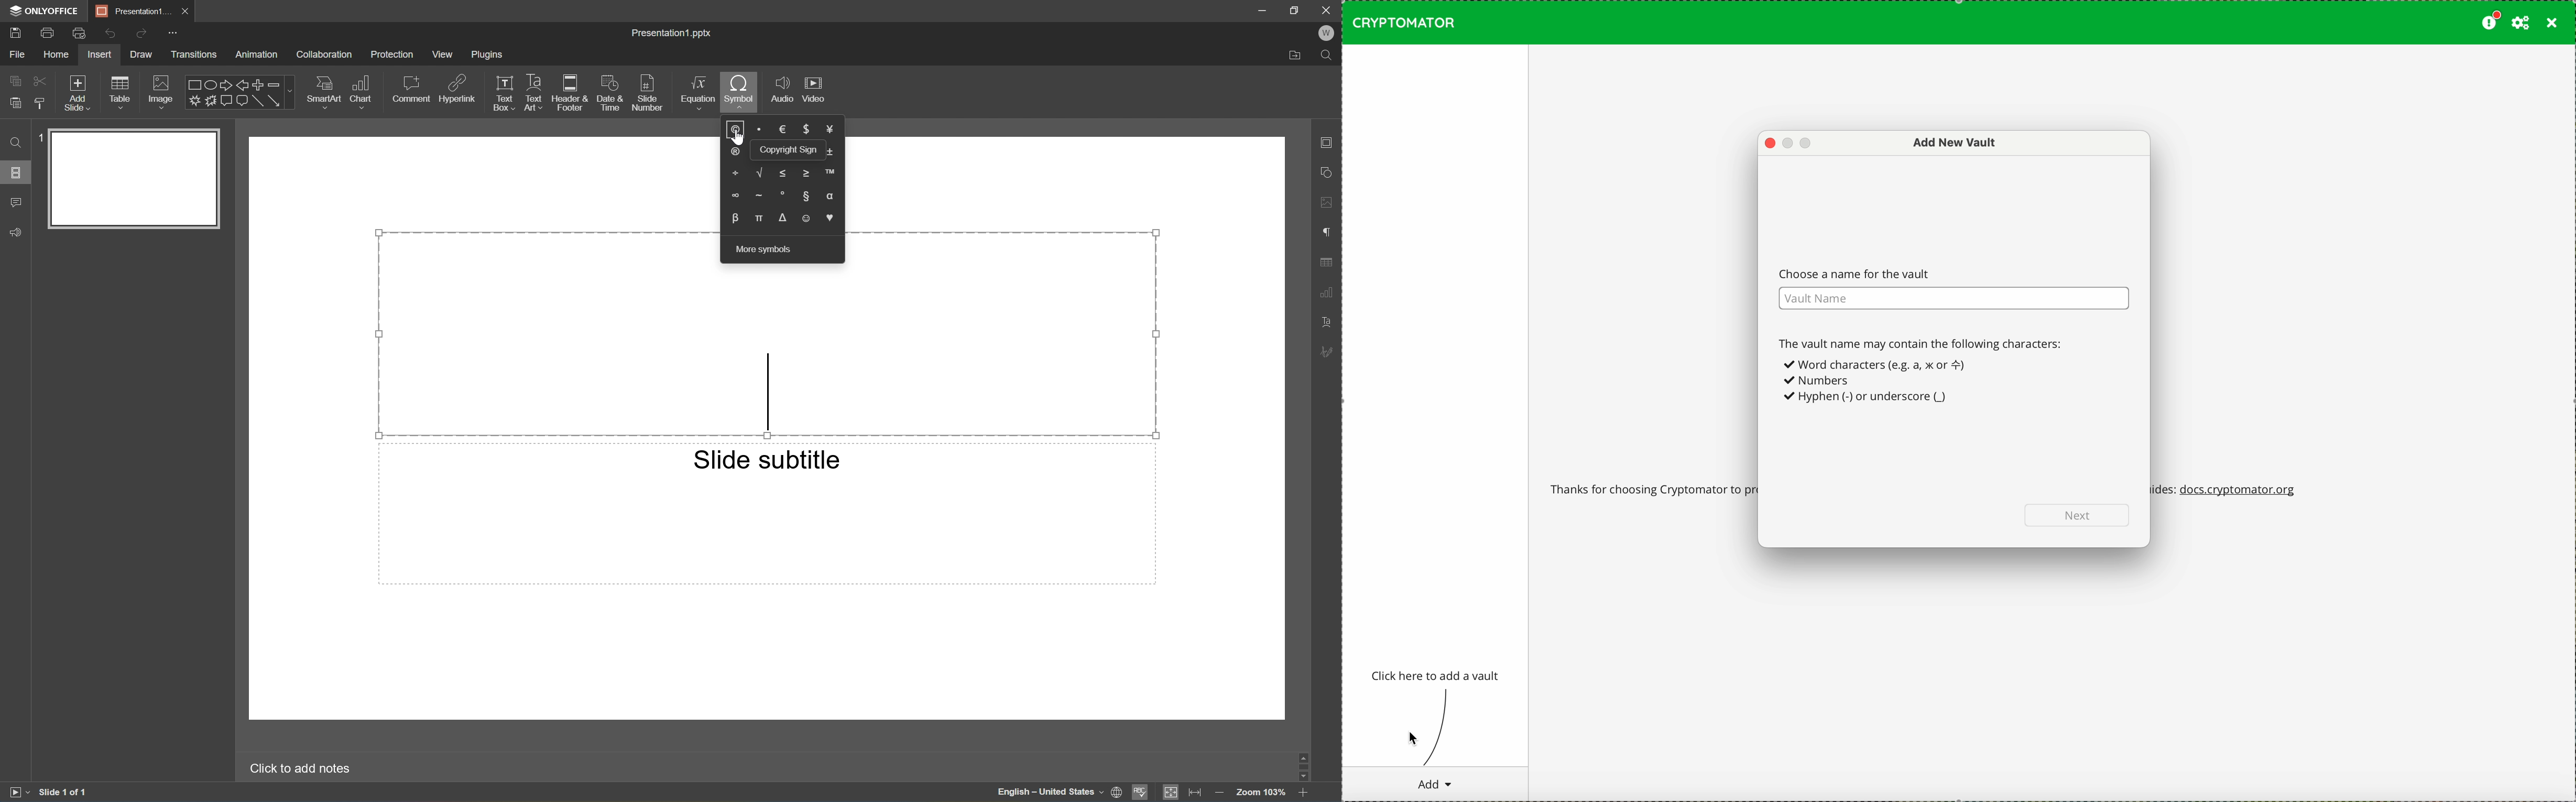  What do you see at coordinates (2490, 21) in the screenshot?
I see `please consider donating` at bounding box center [2490, 21].